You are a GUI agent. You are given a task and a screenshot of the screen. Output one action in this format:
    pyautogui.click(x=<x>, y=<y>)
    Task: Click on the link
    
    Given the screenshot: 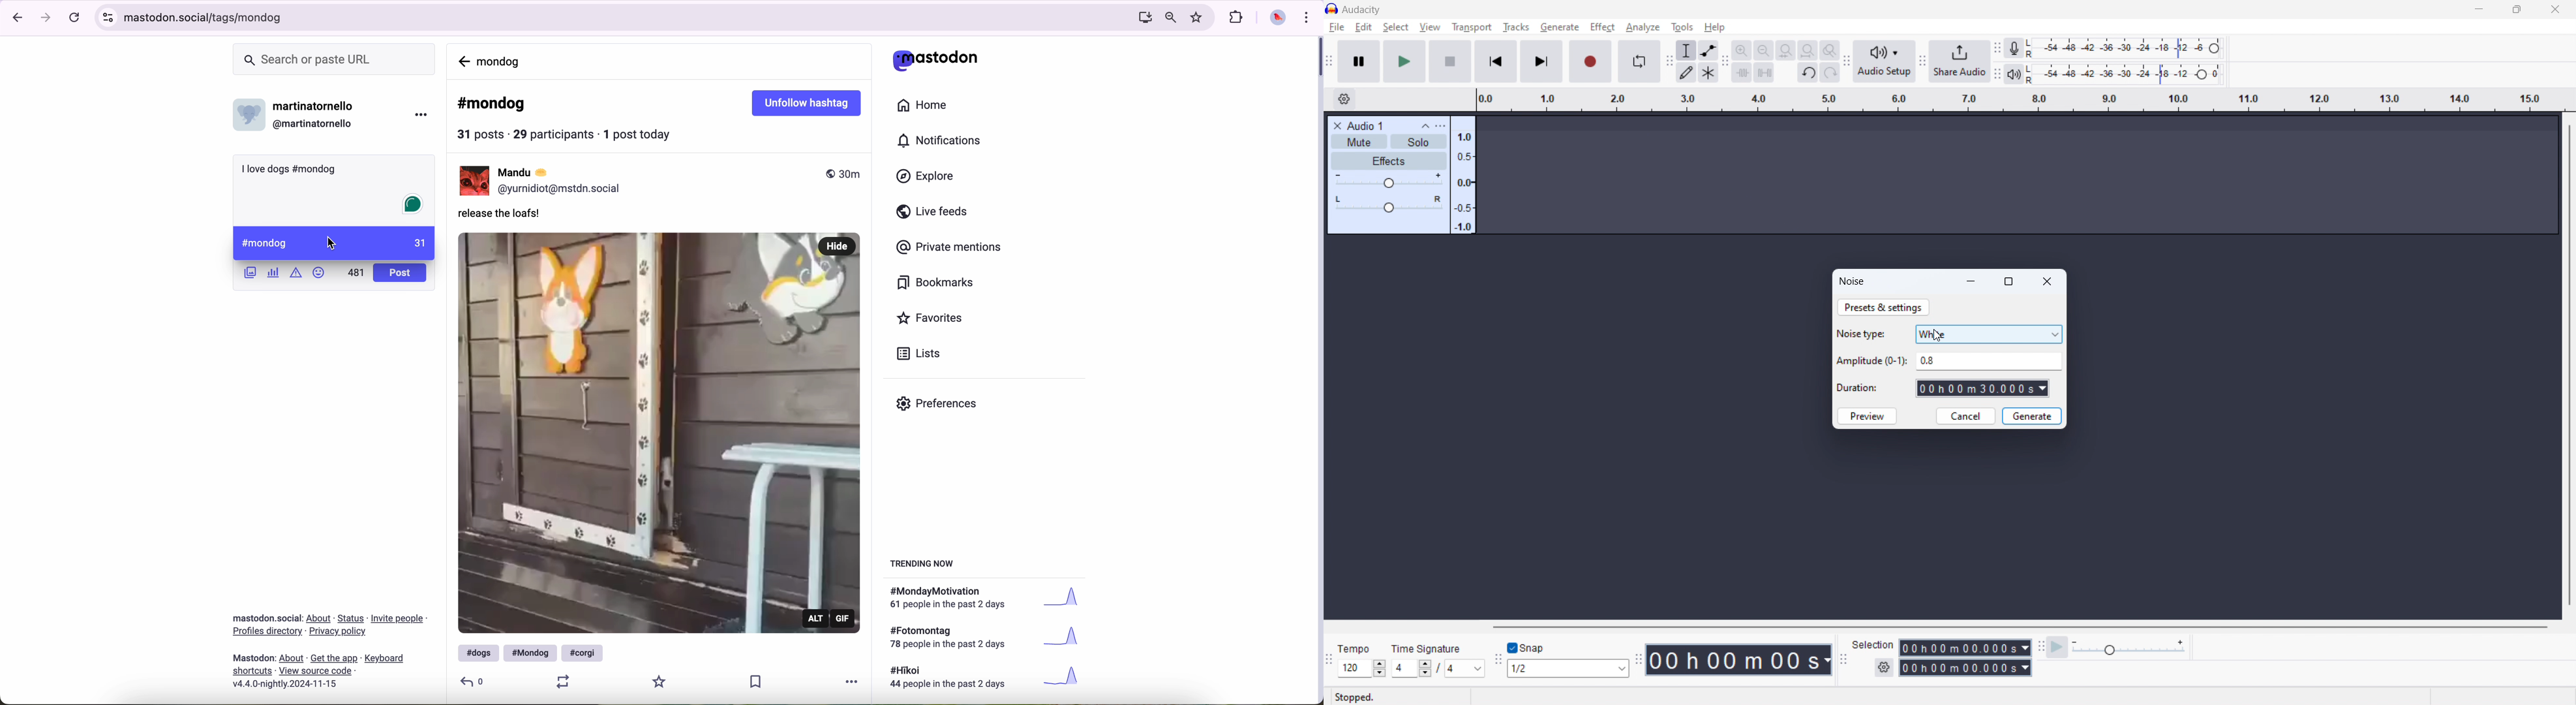 What is the action you would take?
    pyautogui.click(x=339, y=631)
    